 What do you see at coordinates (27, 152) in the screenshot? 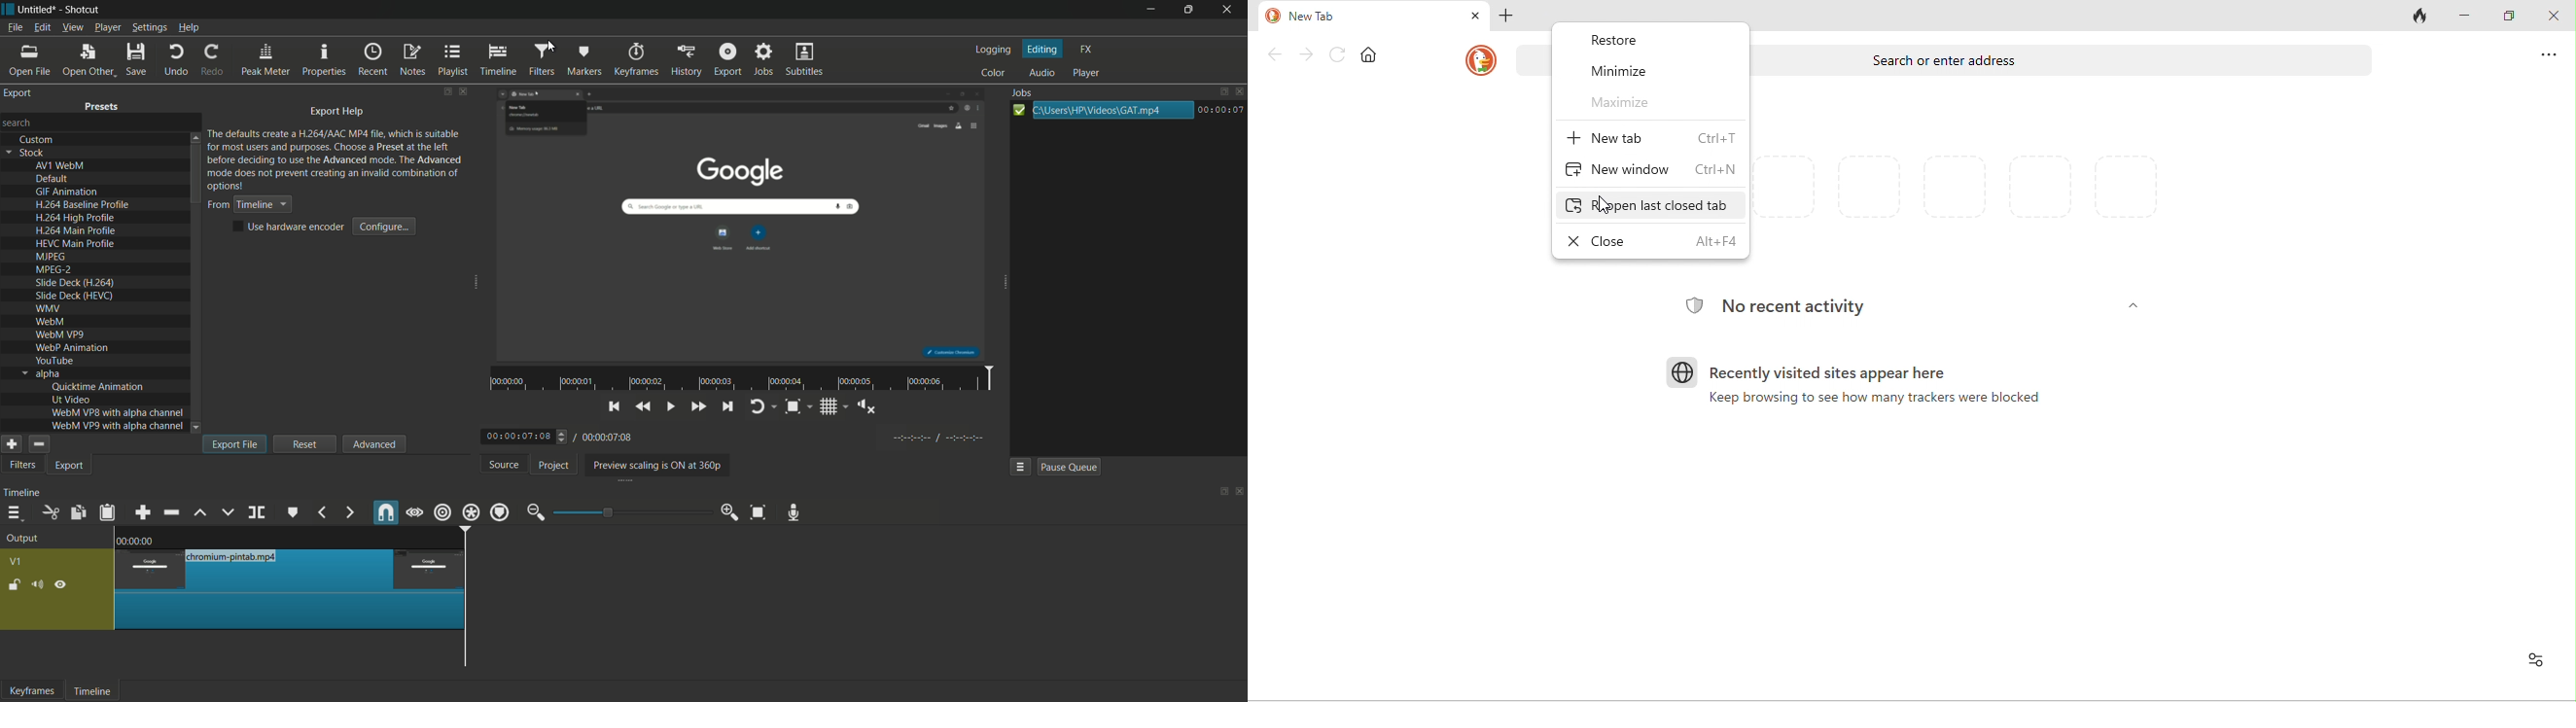
I see `Stock` at bounding box center [27, 152].